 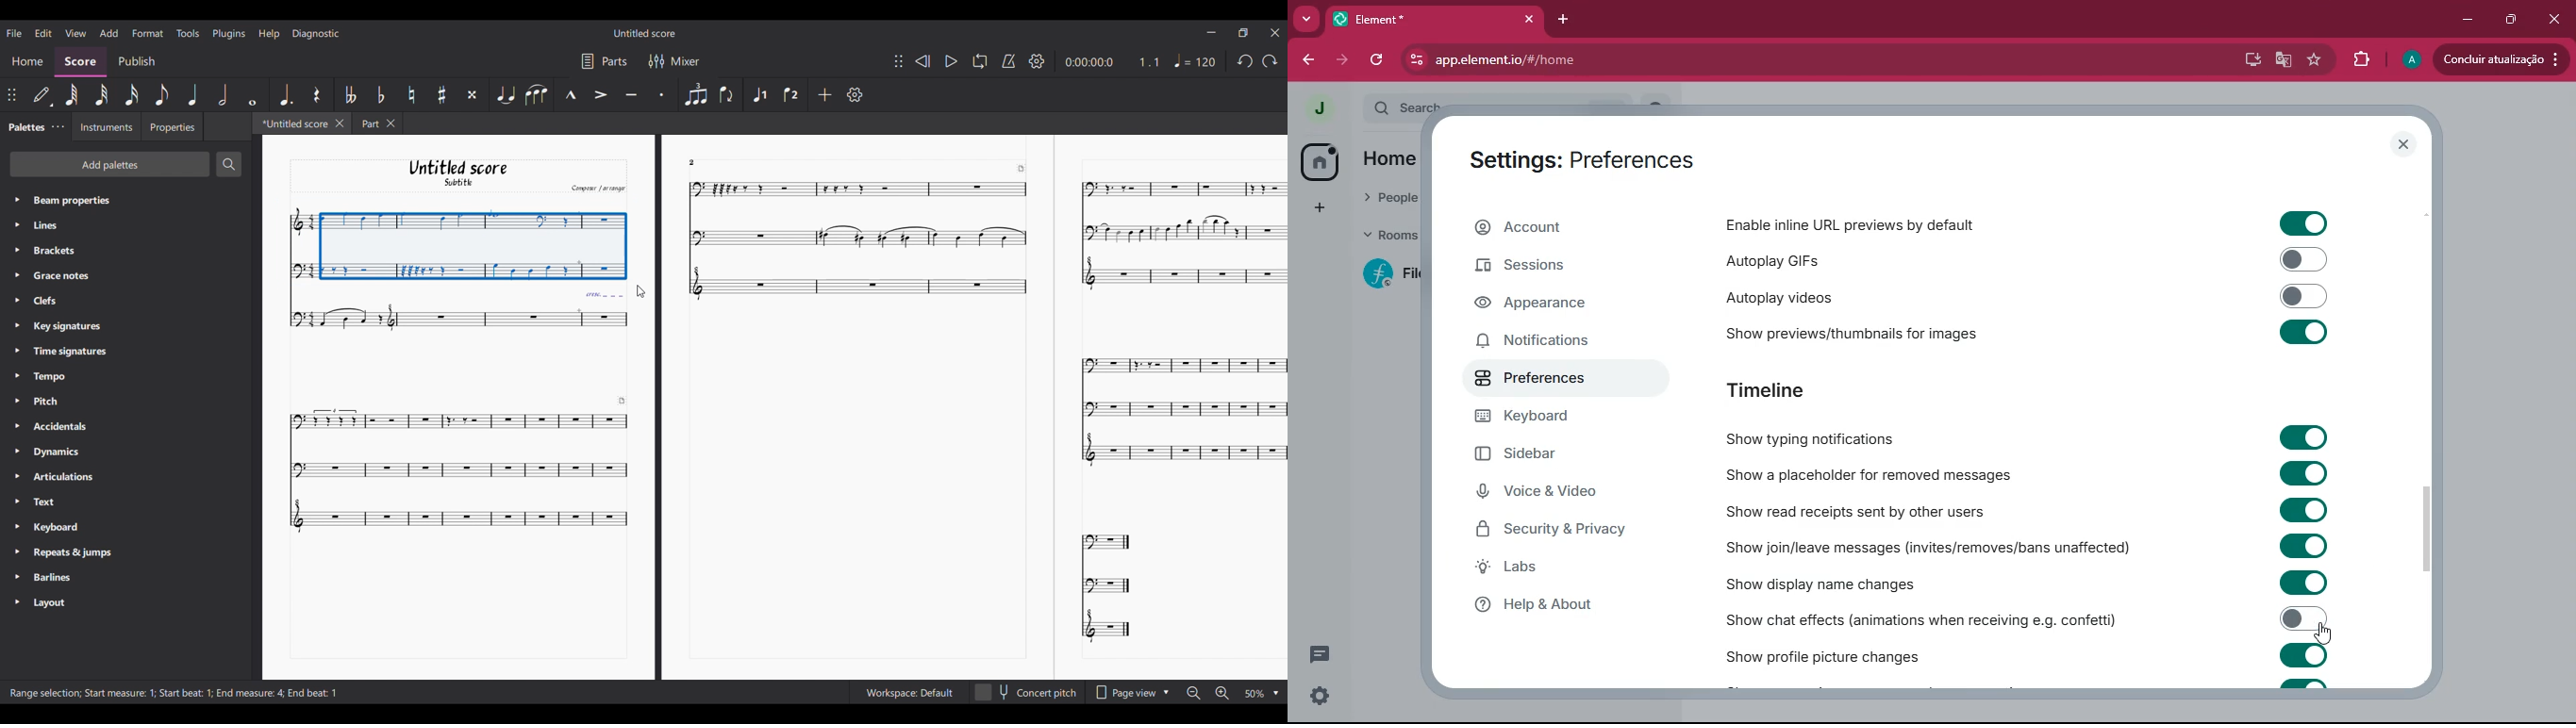 I want to click on Accent, so click(x=600, y=95).